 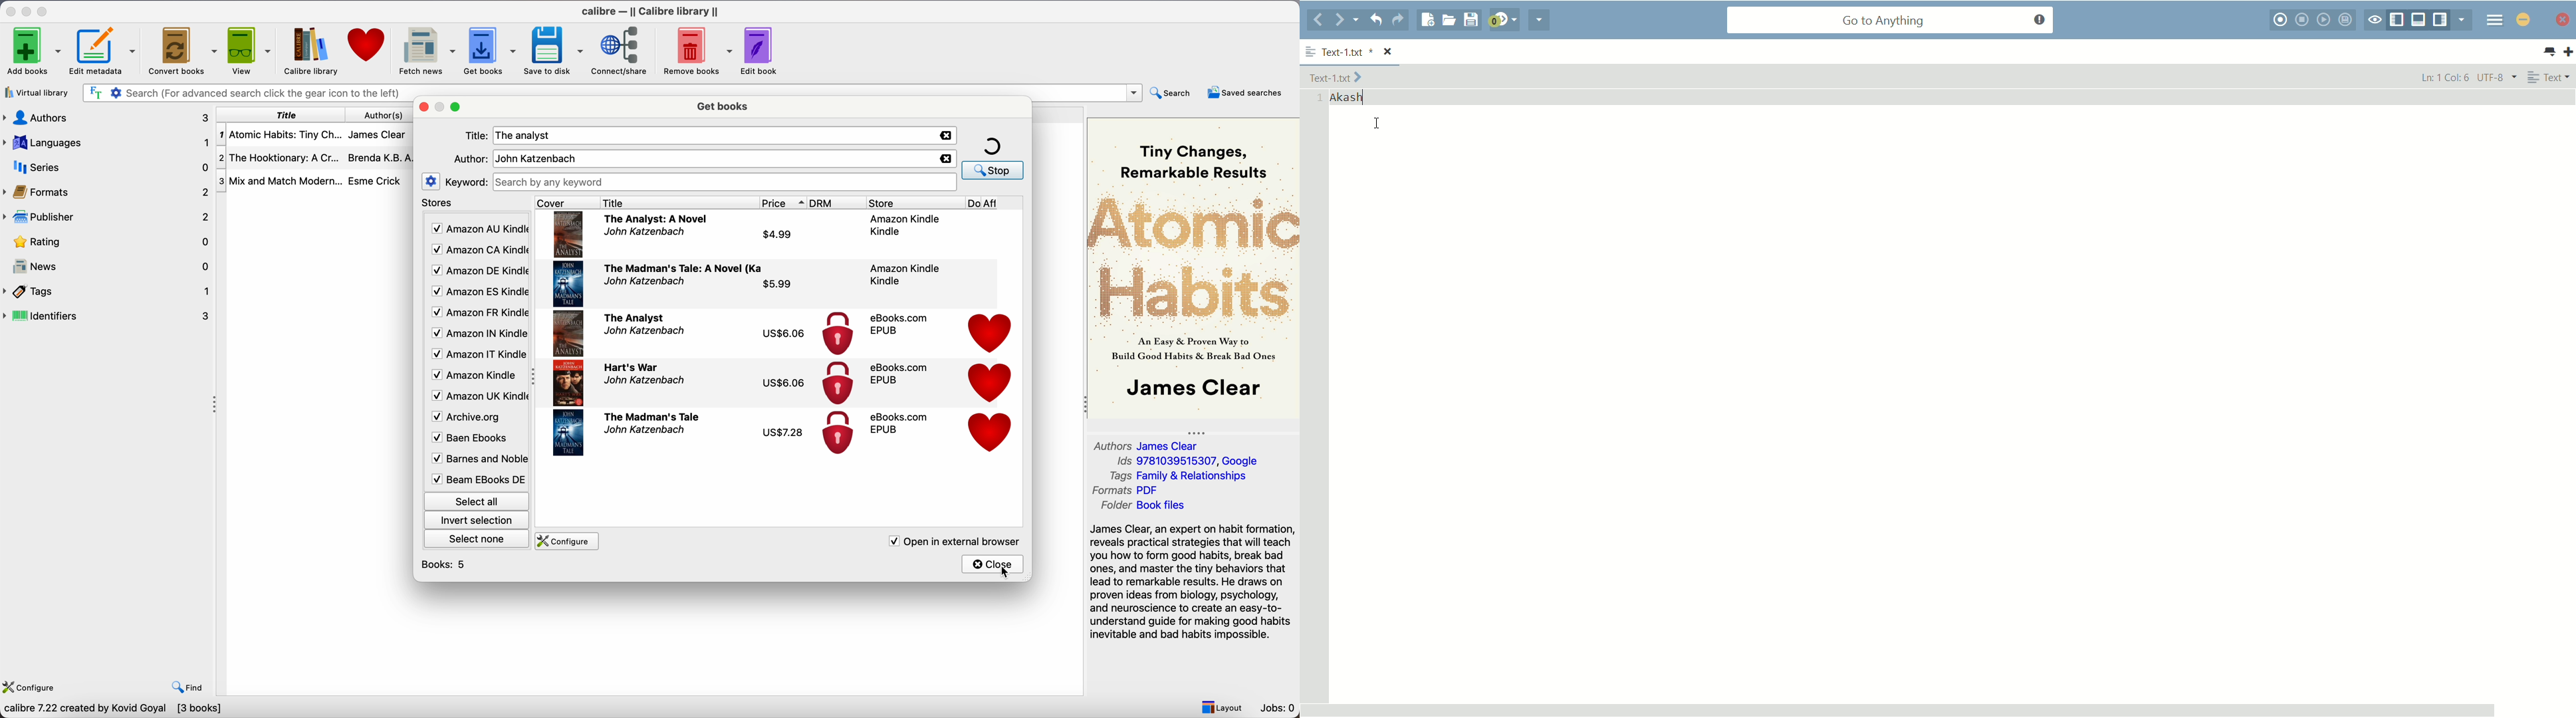 What do you see at coordinates (478, 357) in the screenshot?
I see `Amazon IT Kindle` at bounding box center [478, 357].